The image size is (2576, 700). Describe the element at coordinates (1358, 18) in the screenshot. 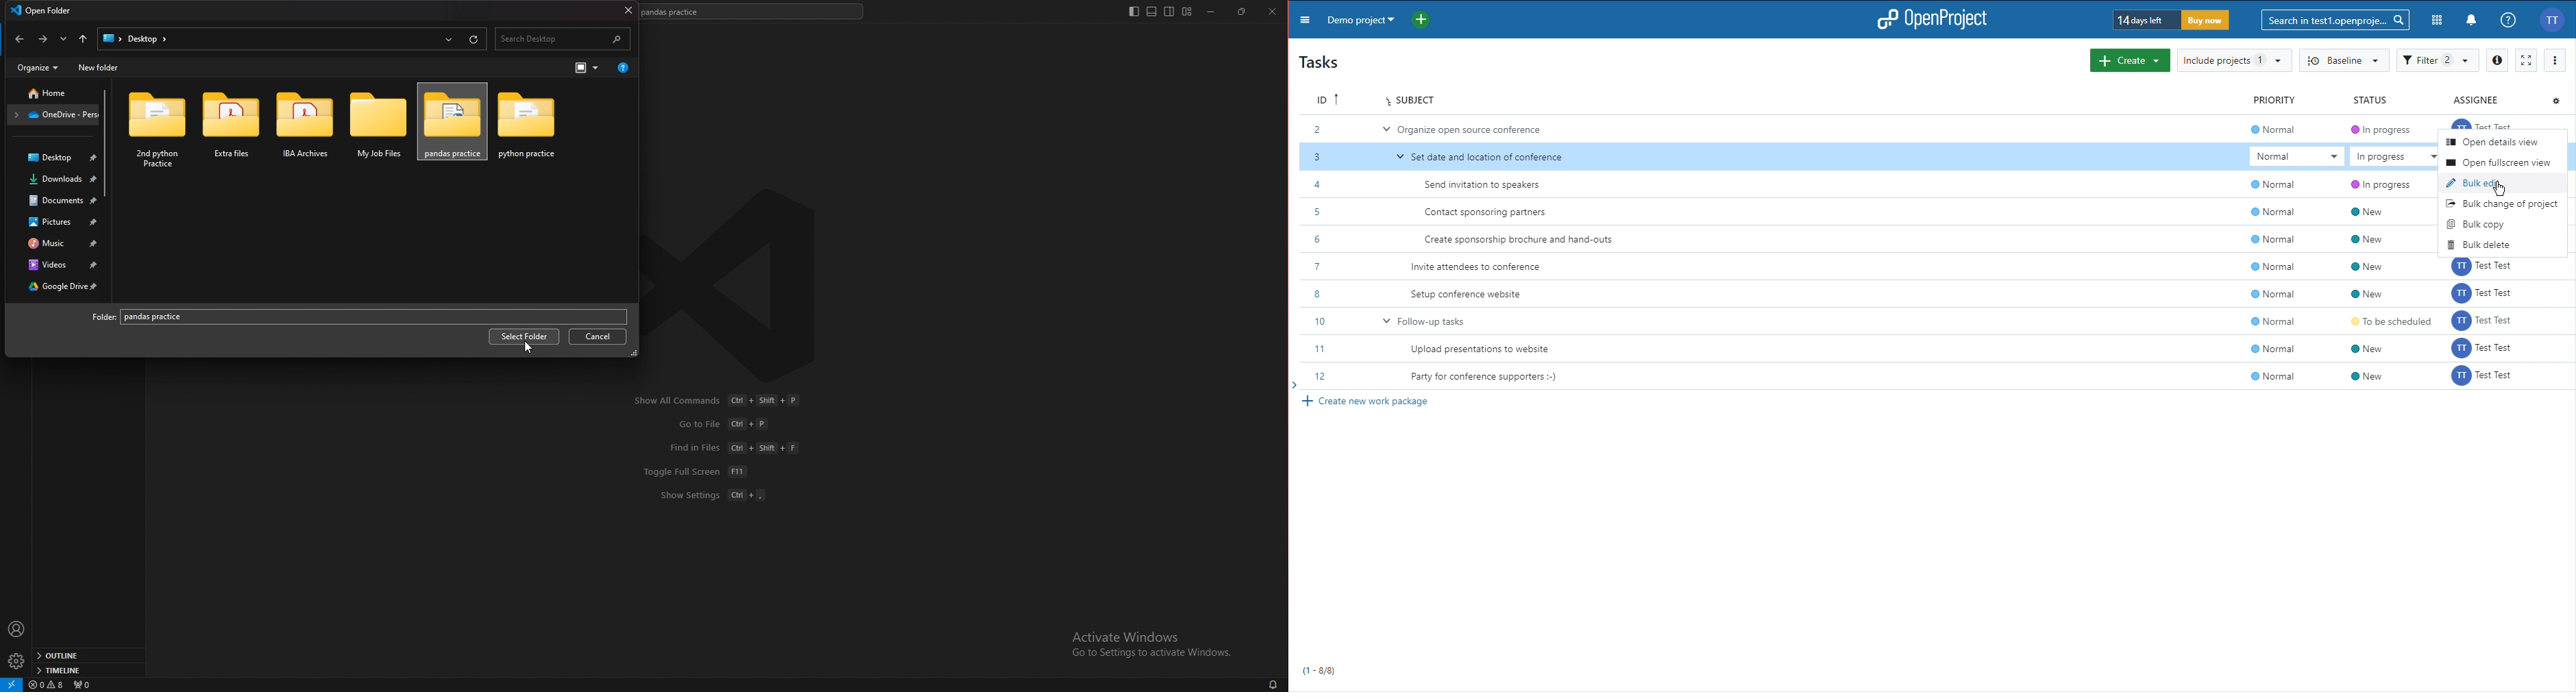

I see `Demo project` at that location.